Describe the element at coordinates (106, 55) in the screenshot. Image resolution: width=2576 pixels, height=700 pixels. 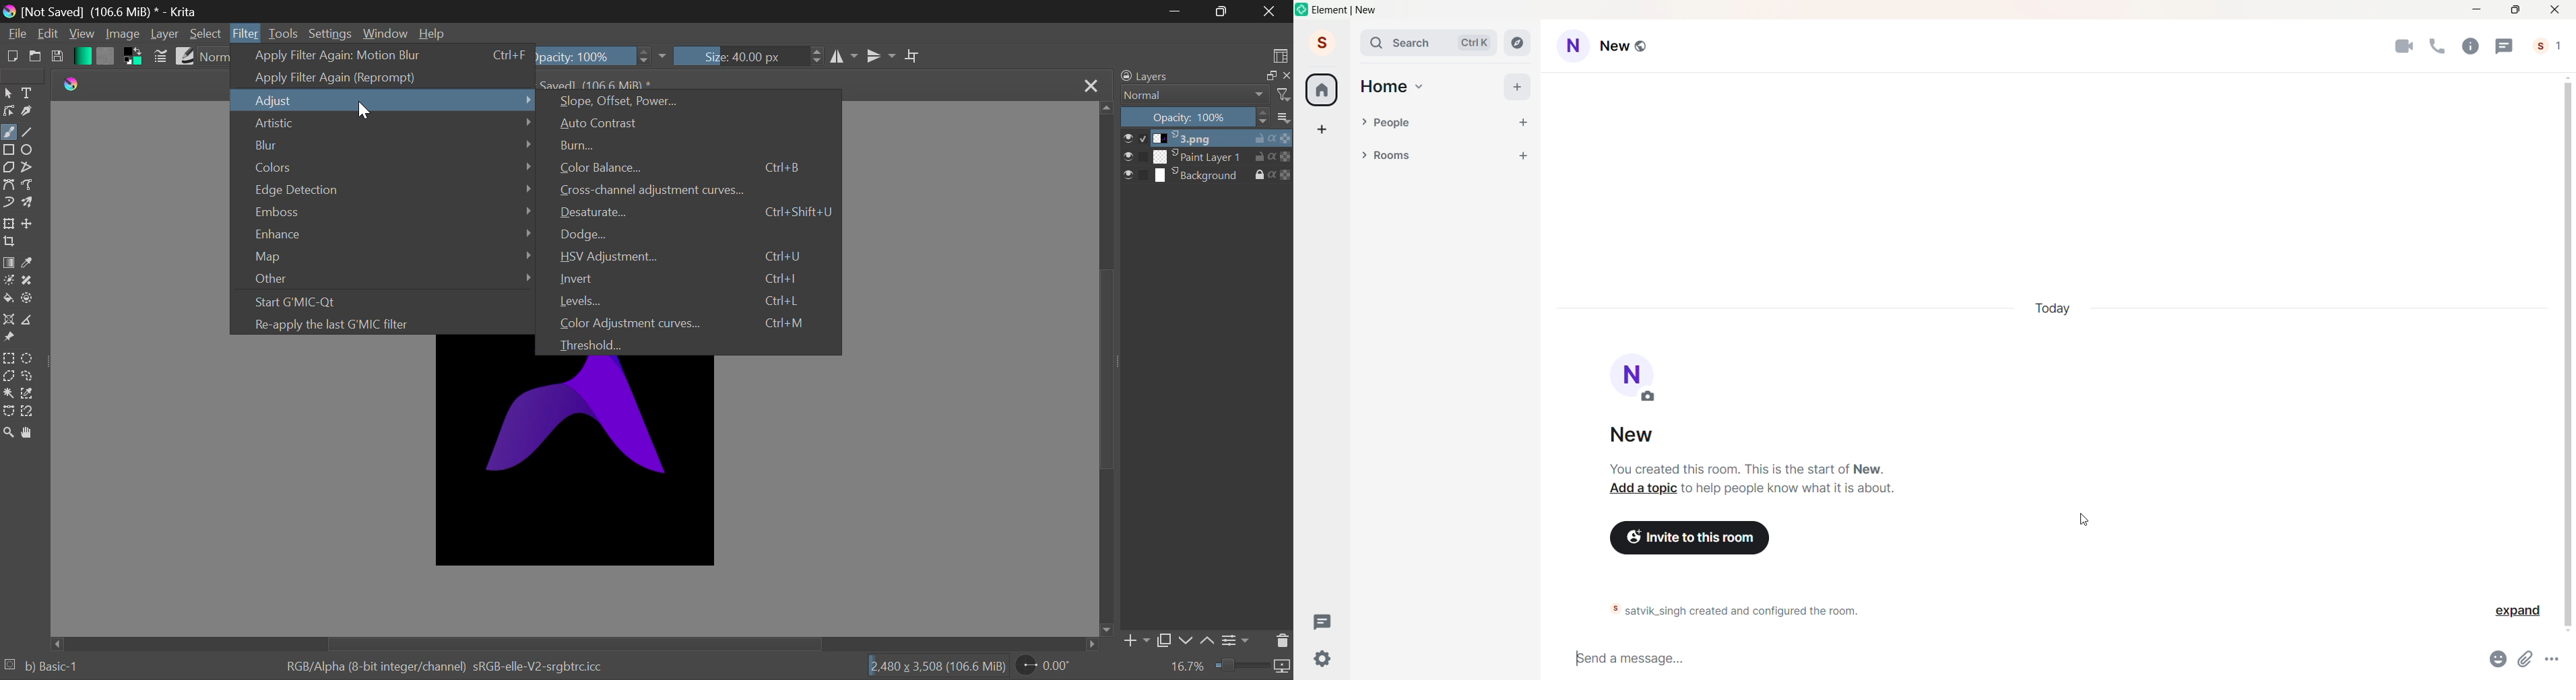
I see `Pattern` at that location.